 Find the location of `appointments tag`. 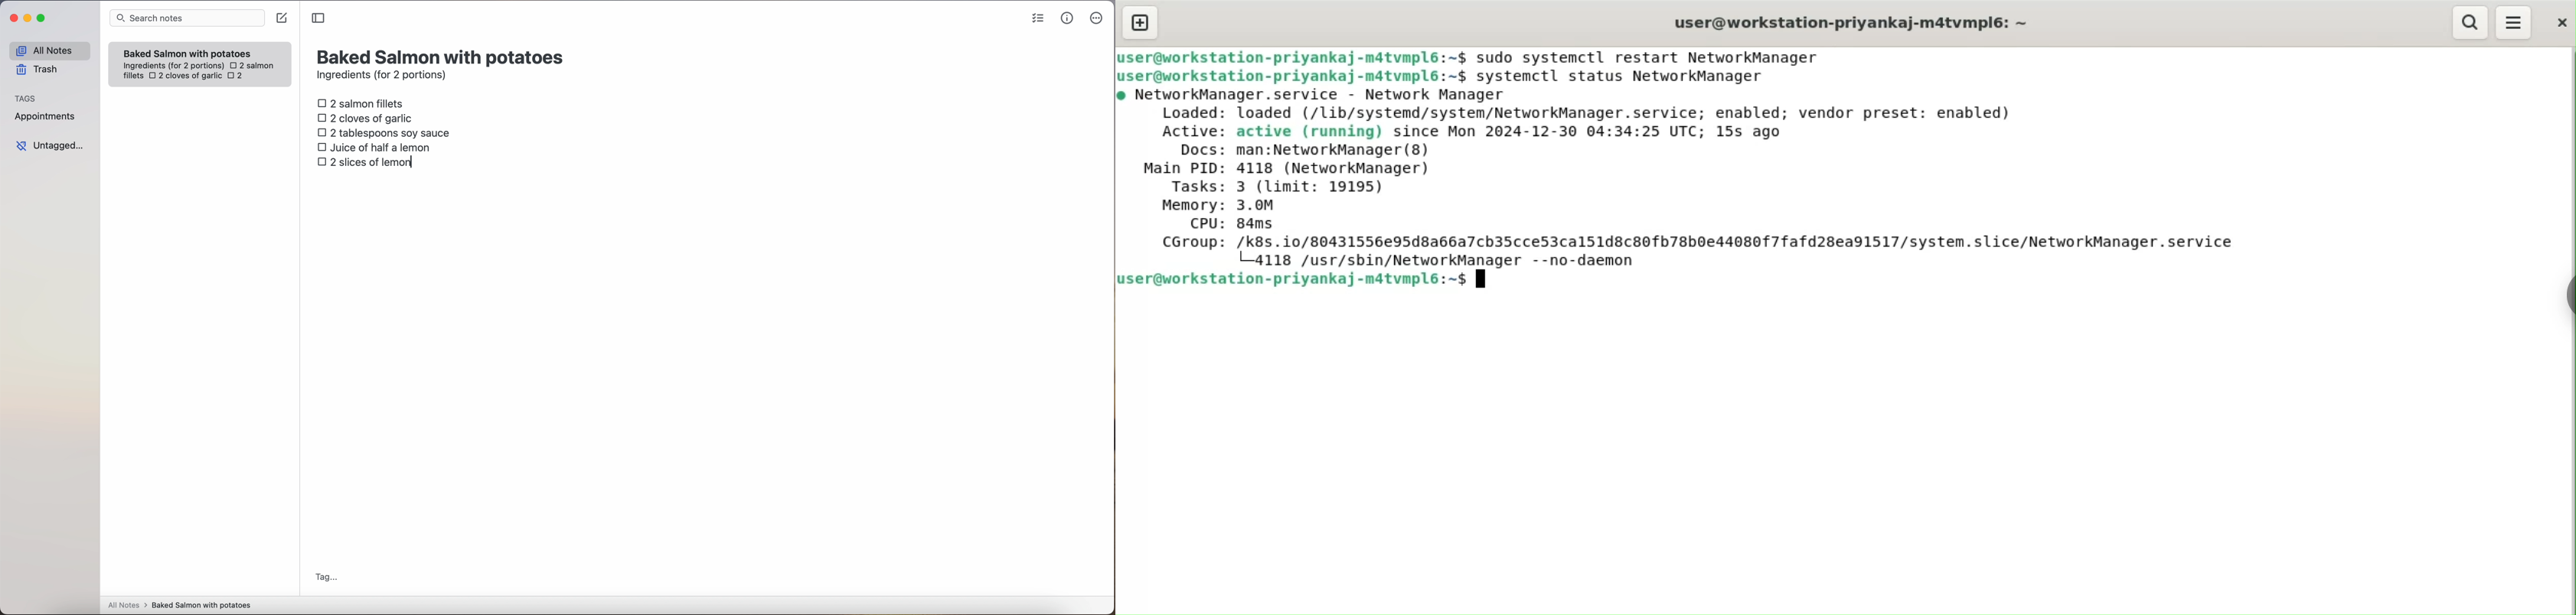

appointments tag is located at coordinates (46, 115).